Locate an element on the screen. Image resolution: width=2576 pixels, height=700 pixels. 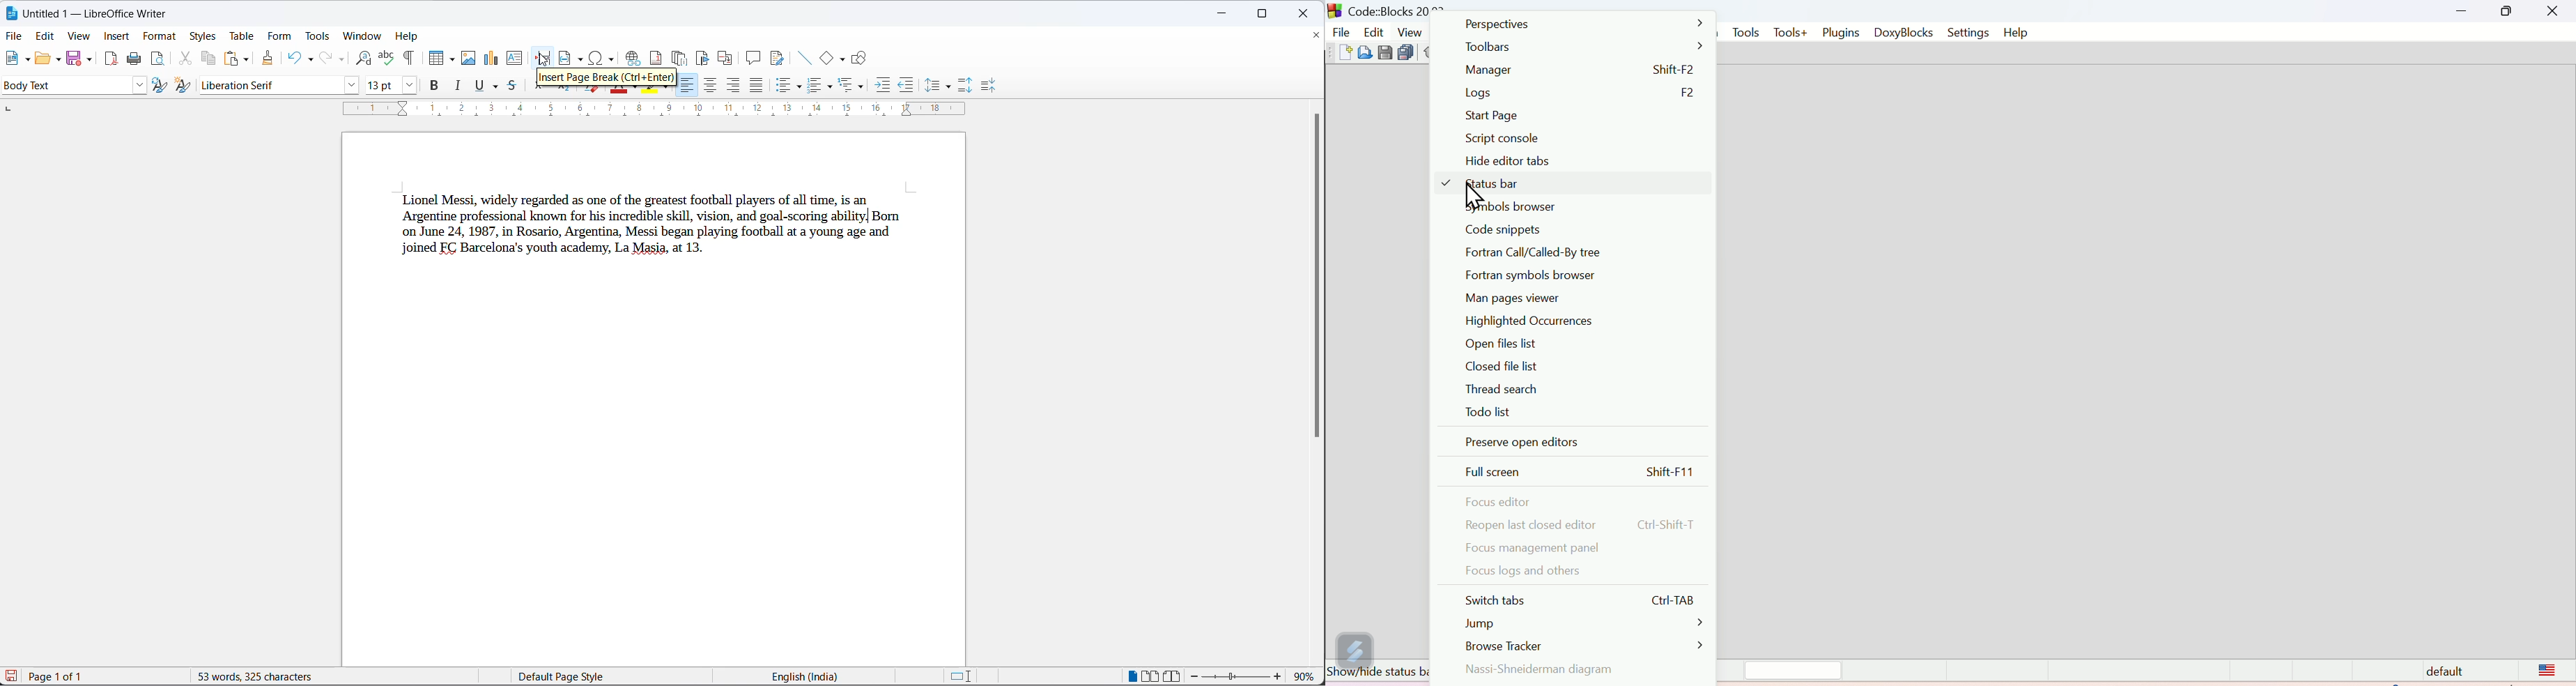
Perspective is located at coordinates (1585, 27).